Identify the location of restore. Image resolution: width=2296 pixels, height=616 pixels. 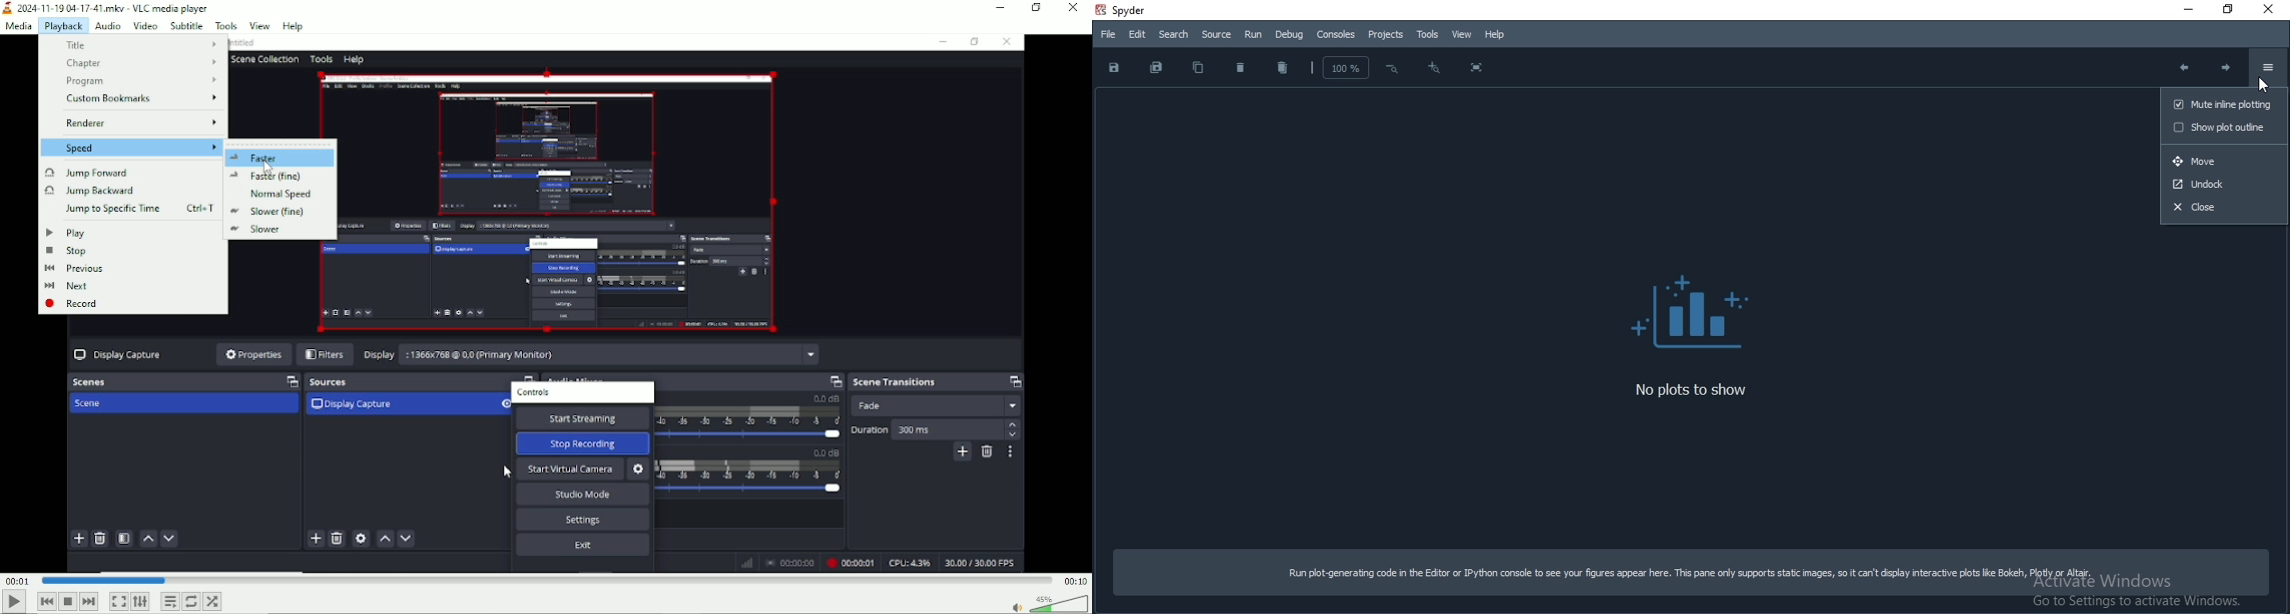
(2223, 11).